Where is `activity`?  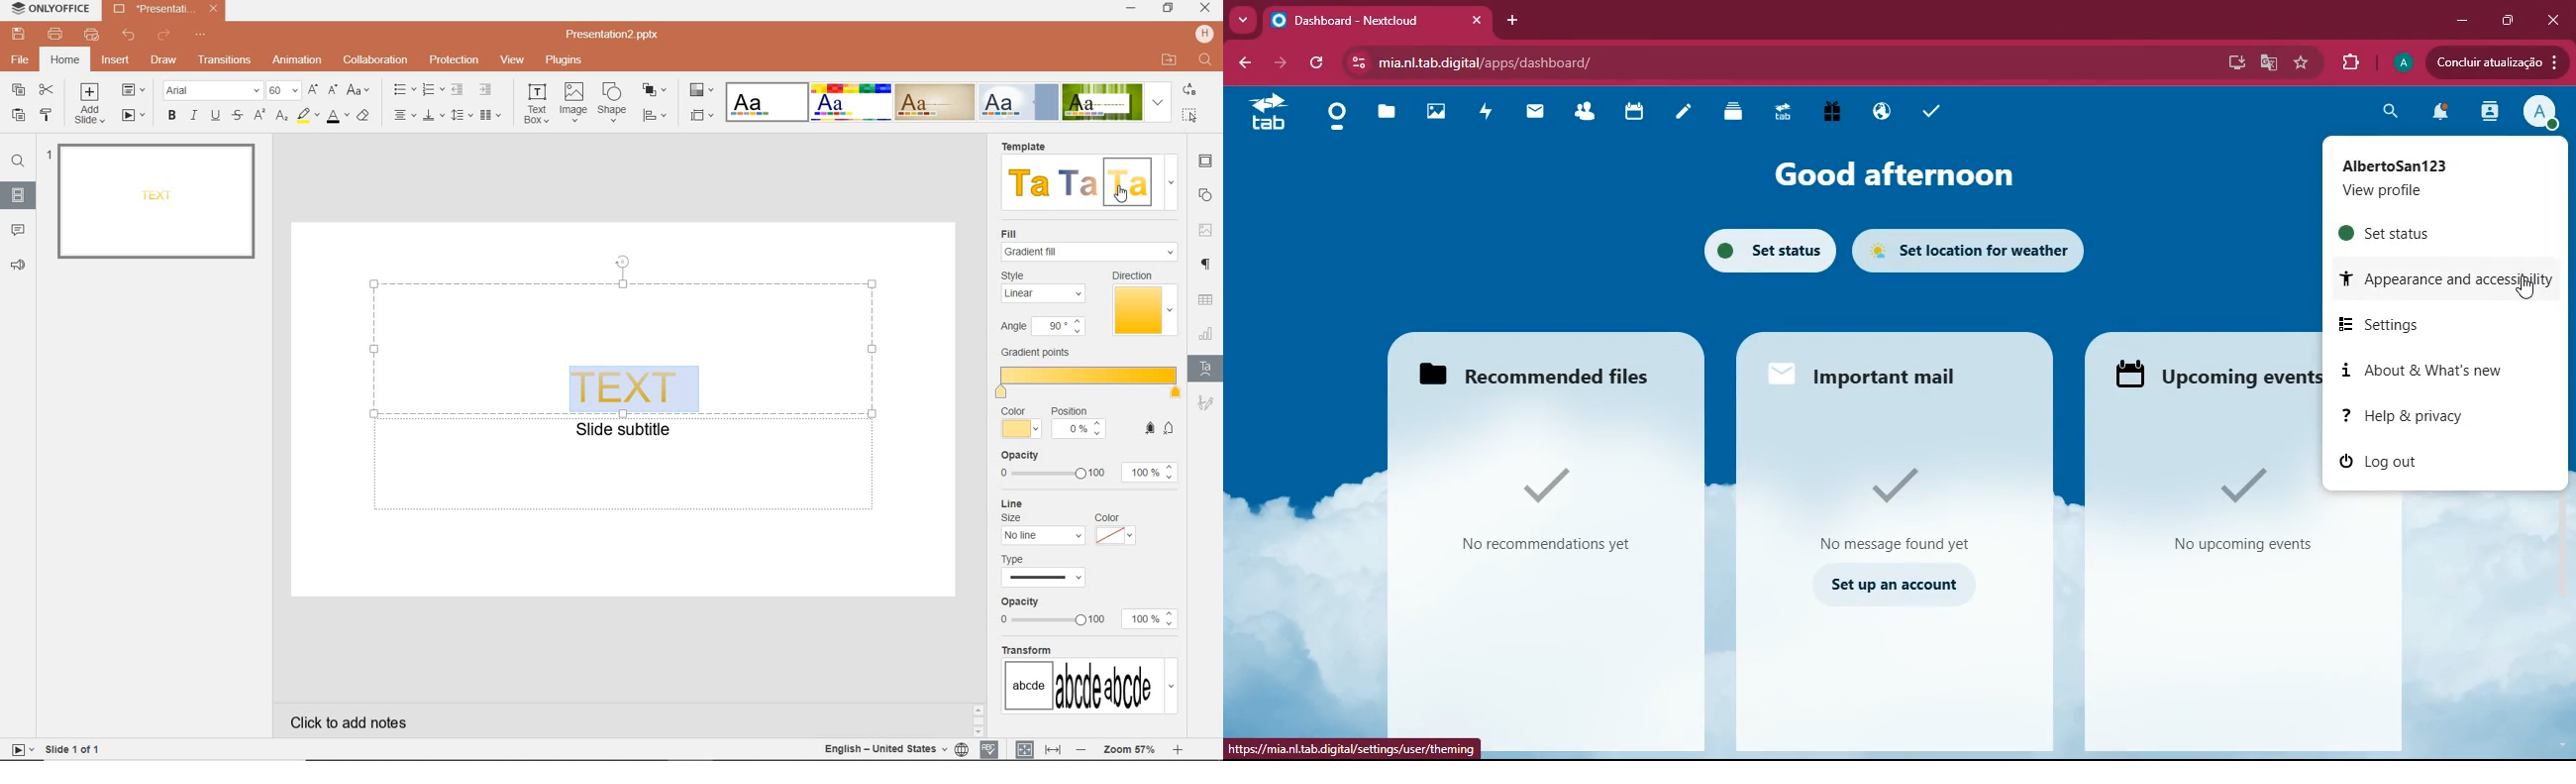
activity is located at coordinates (1492, 115).